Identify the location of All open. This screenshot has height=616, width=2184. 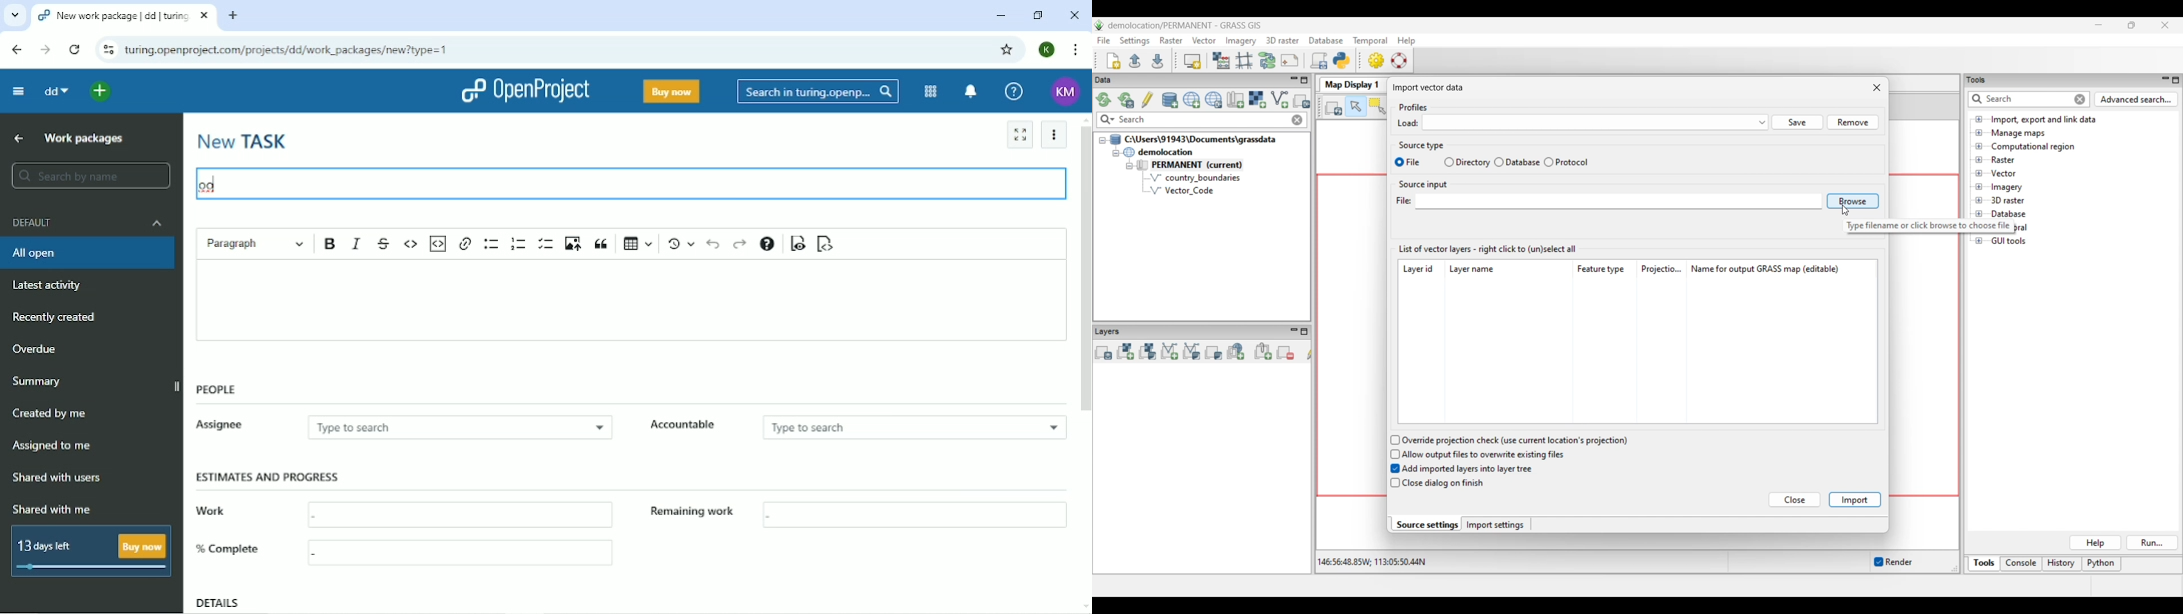
(38, 254).